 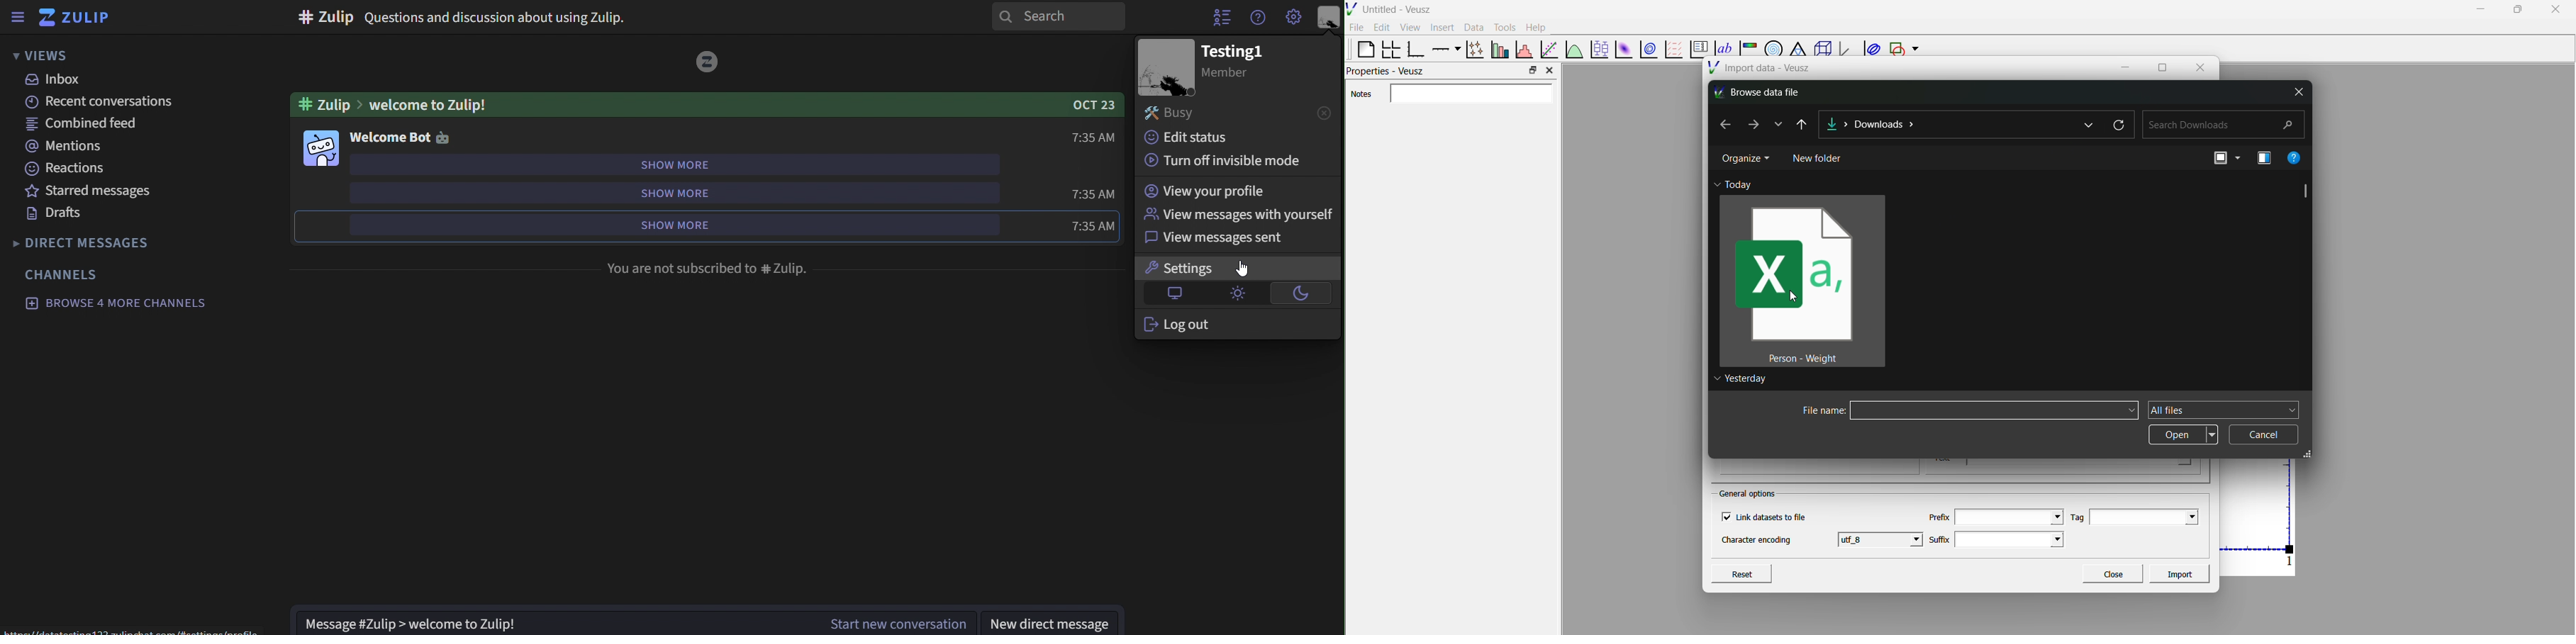 What do you see at coordinates (1622, 49) in the screenshot?
I see `plot 2d dataset as an image` at bounding box center [1622, 49].